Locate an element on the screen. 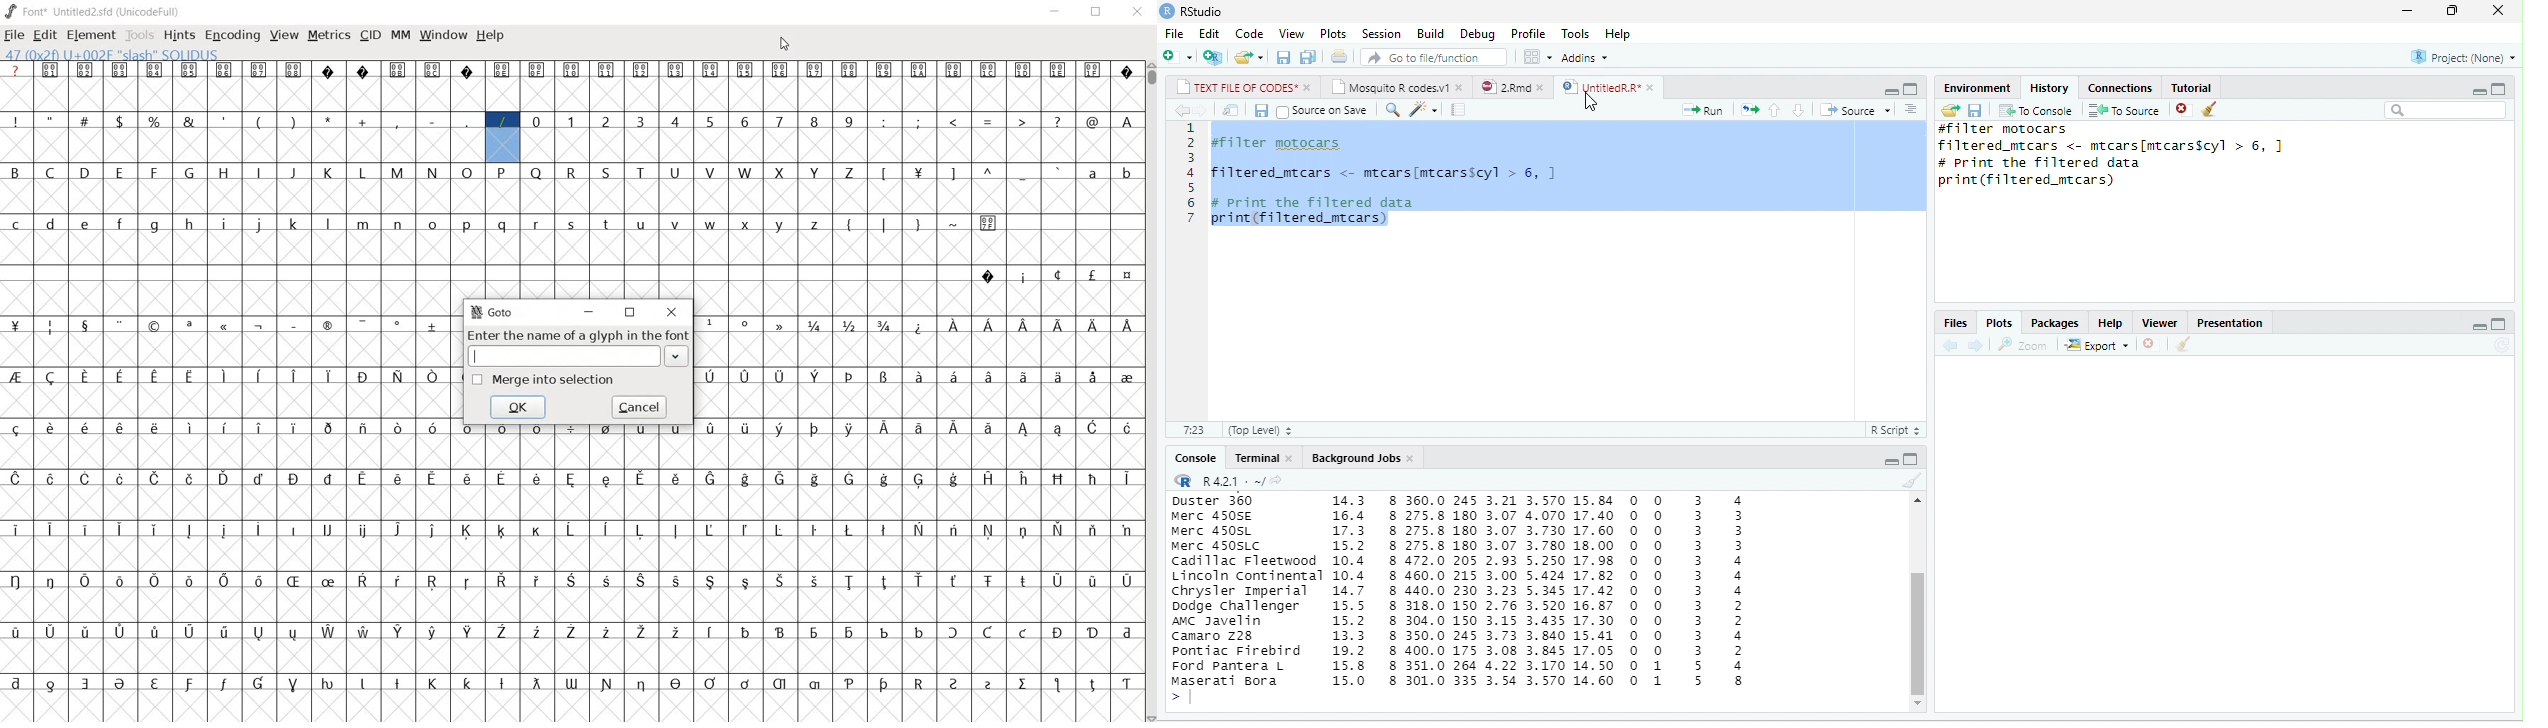 This screenshot has width=2548, height=728. glyph is located at coordinates (1094, 530).